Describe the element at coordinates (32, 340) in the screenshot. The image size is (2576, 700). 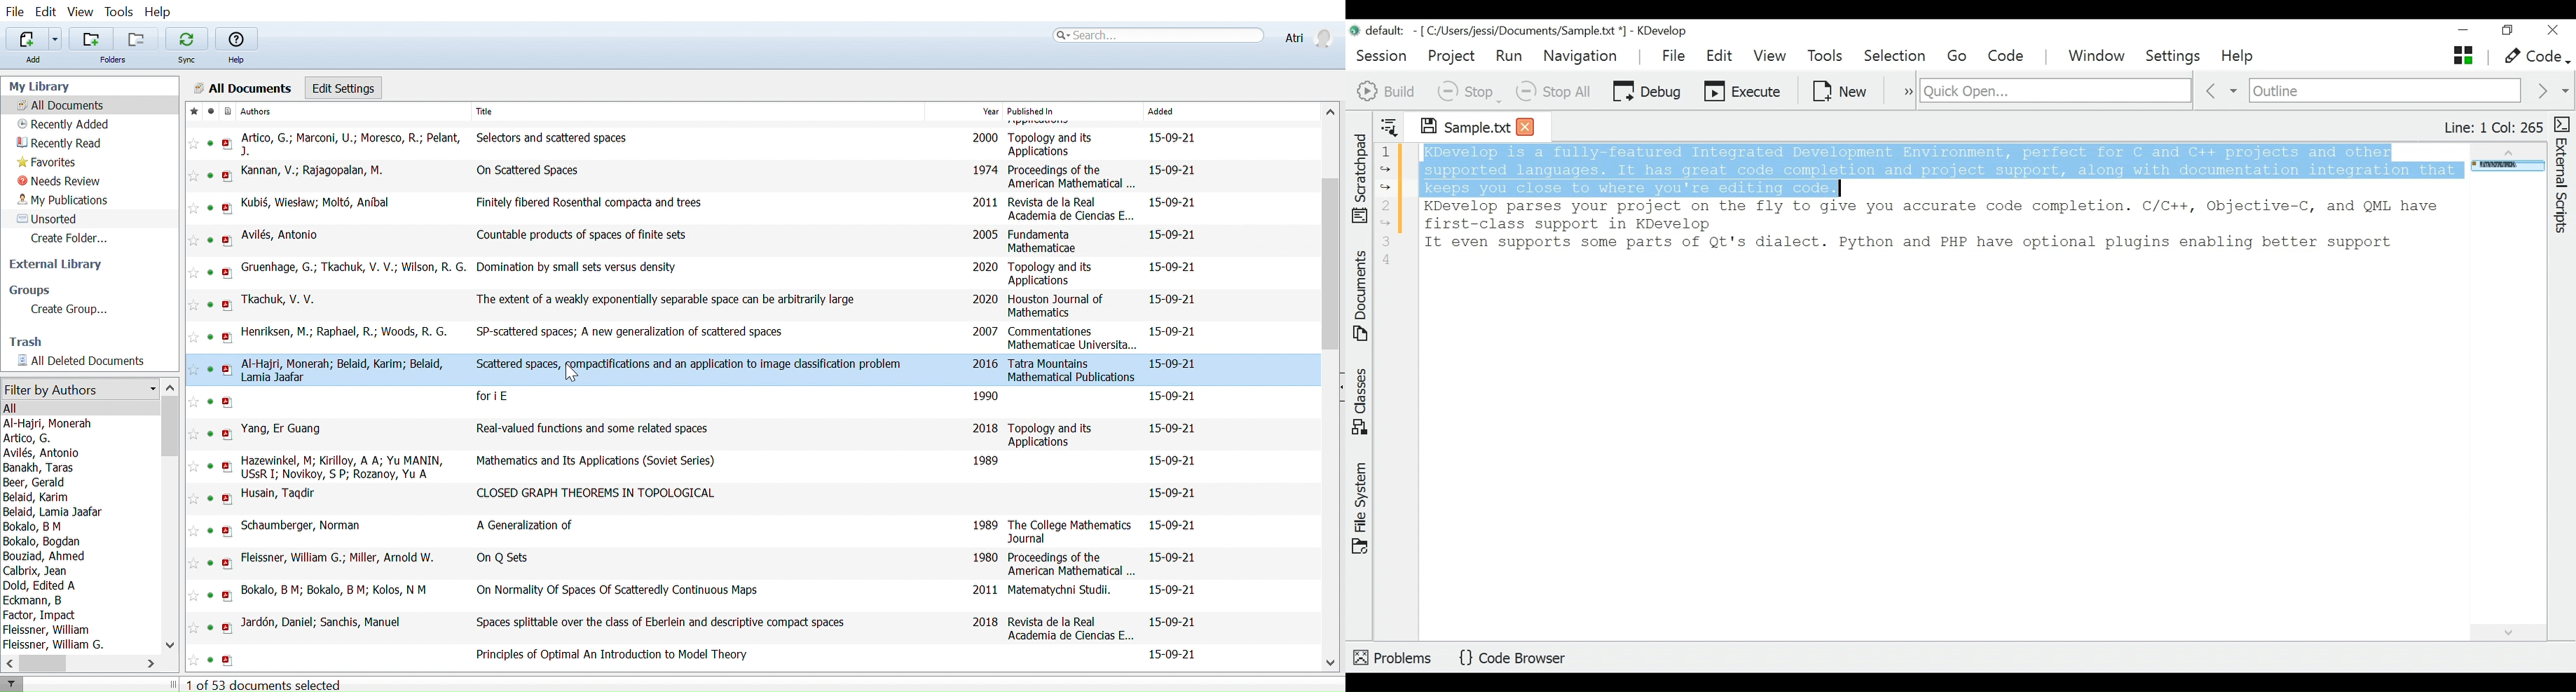
I see `Trash` at that location.